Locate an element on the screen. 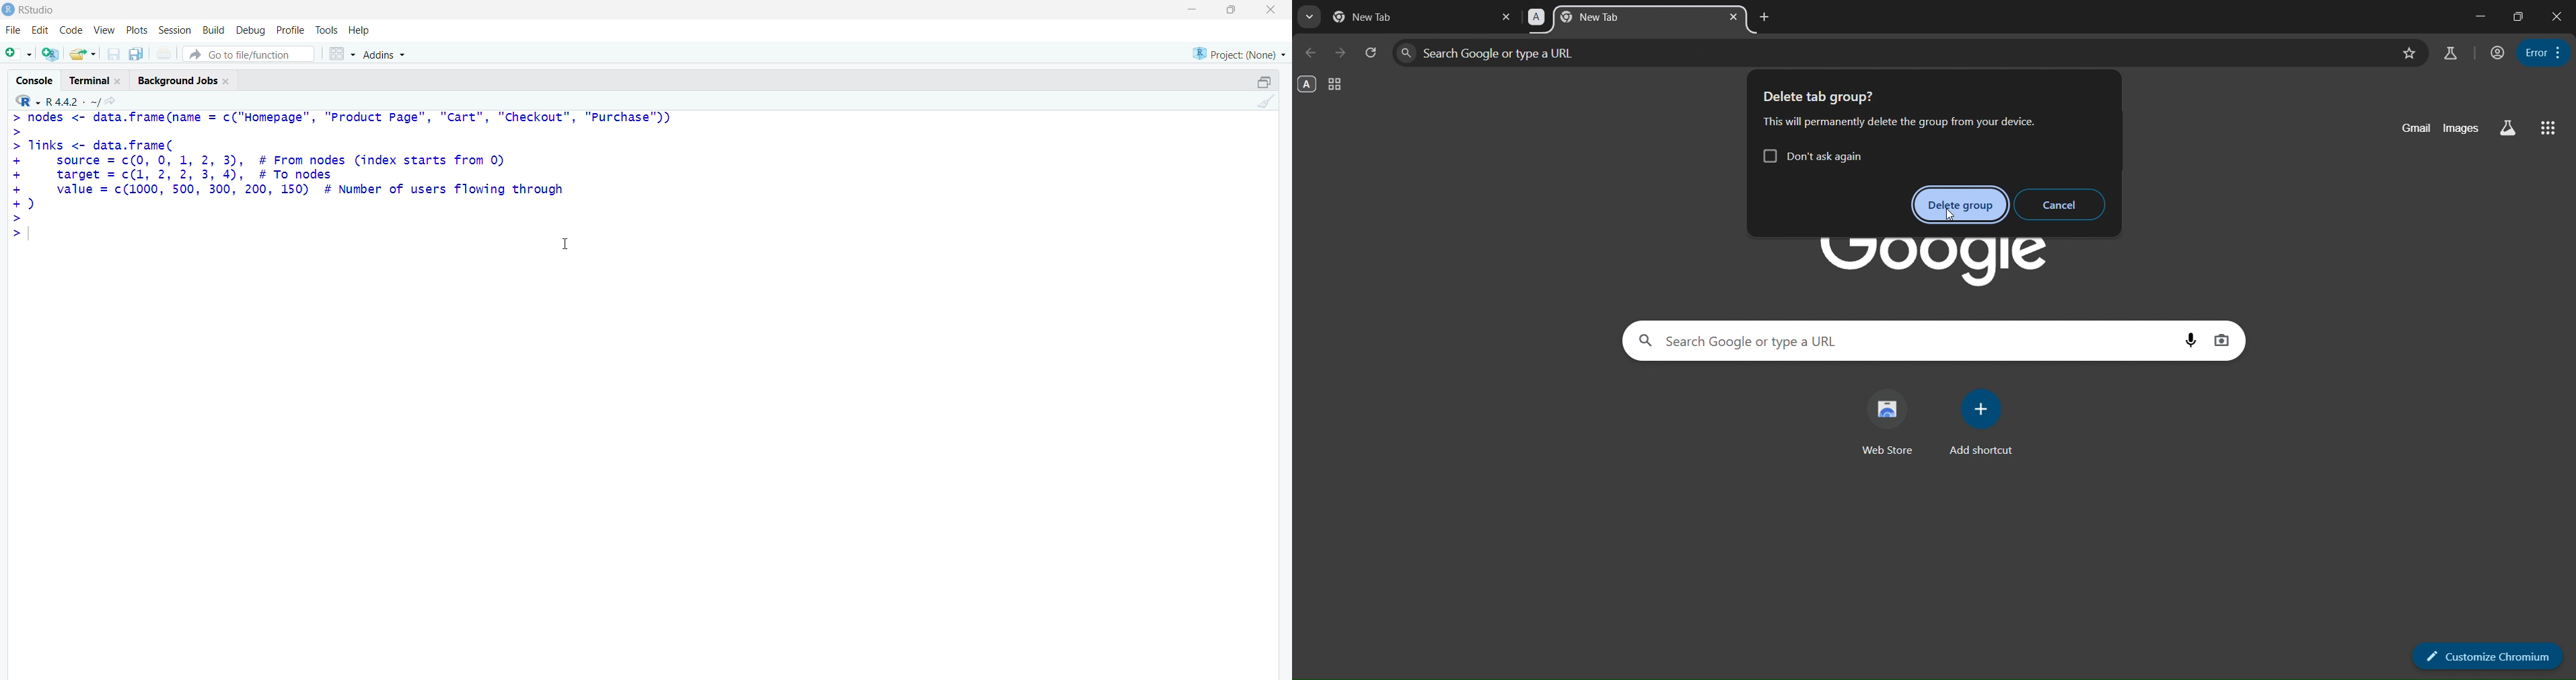 The height and width of the screenshot is (700, 2576). menu is located at coordinates (17, 55).